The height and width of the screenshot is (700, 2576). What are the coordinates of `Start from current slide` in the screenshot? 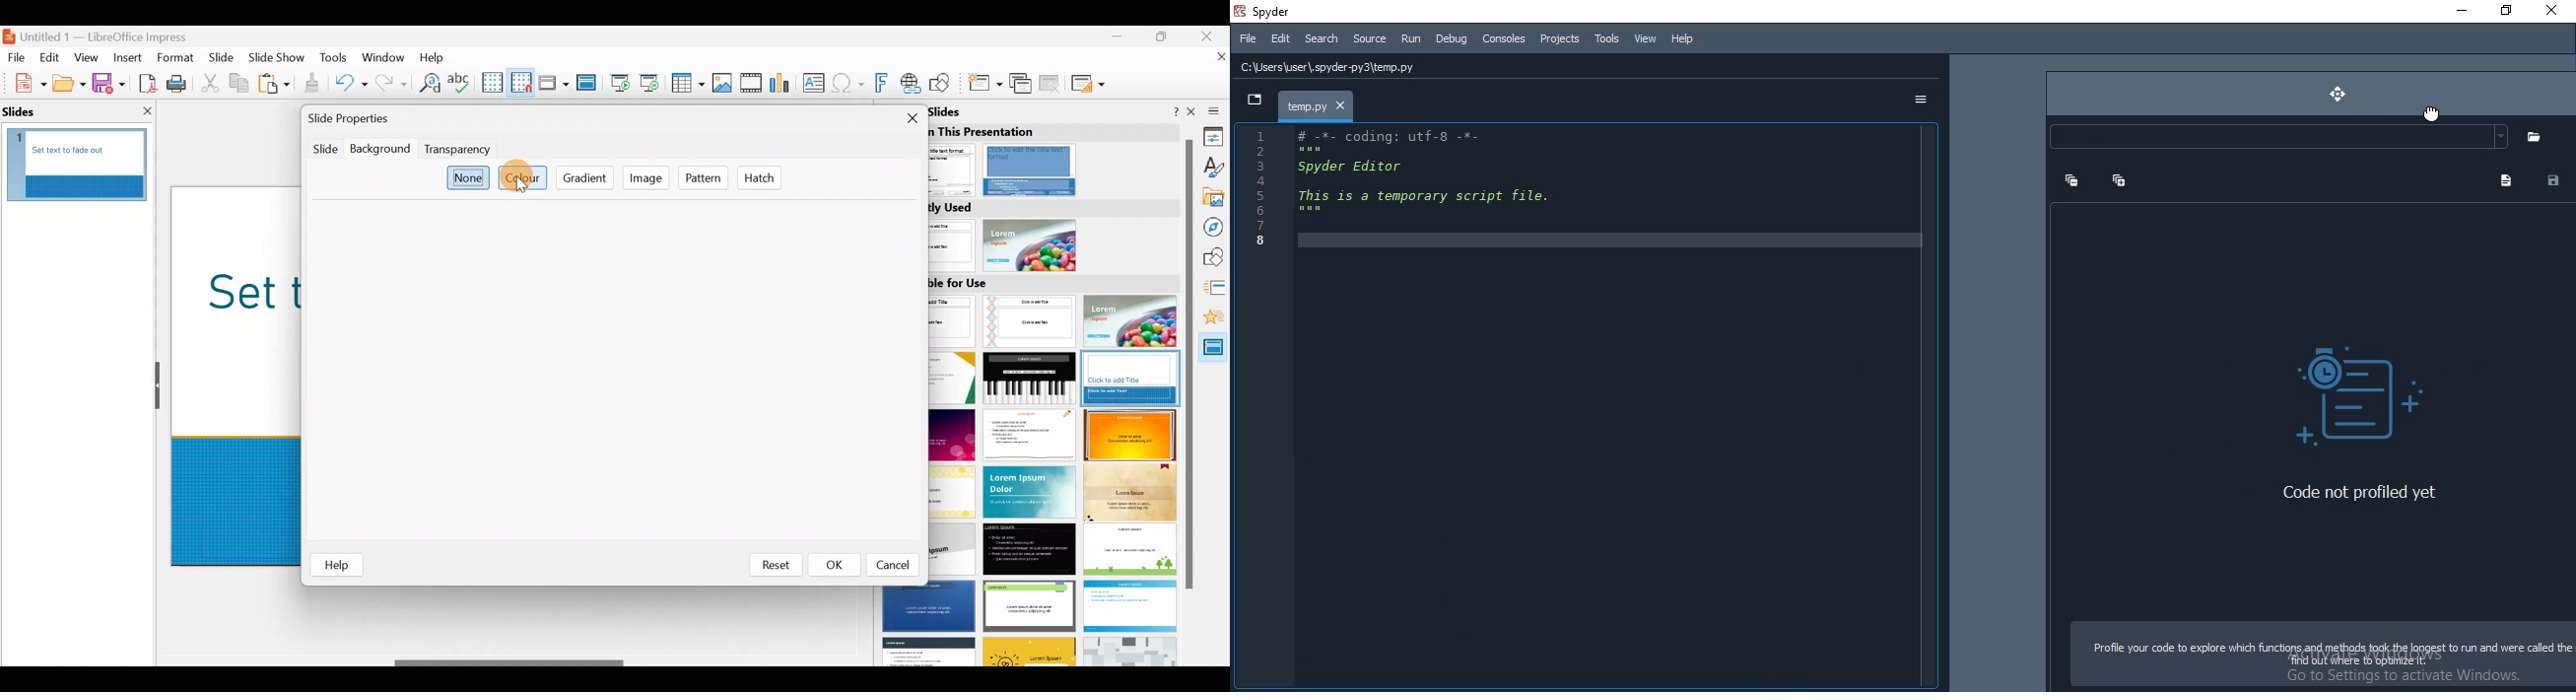 It's located at (653, 82).